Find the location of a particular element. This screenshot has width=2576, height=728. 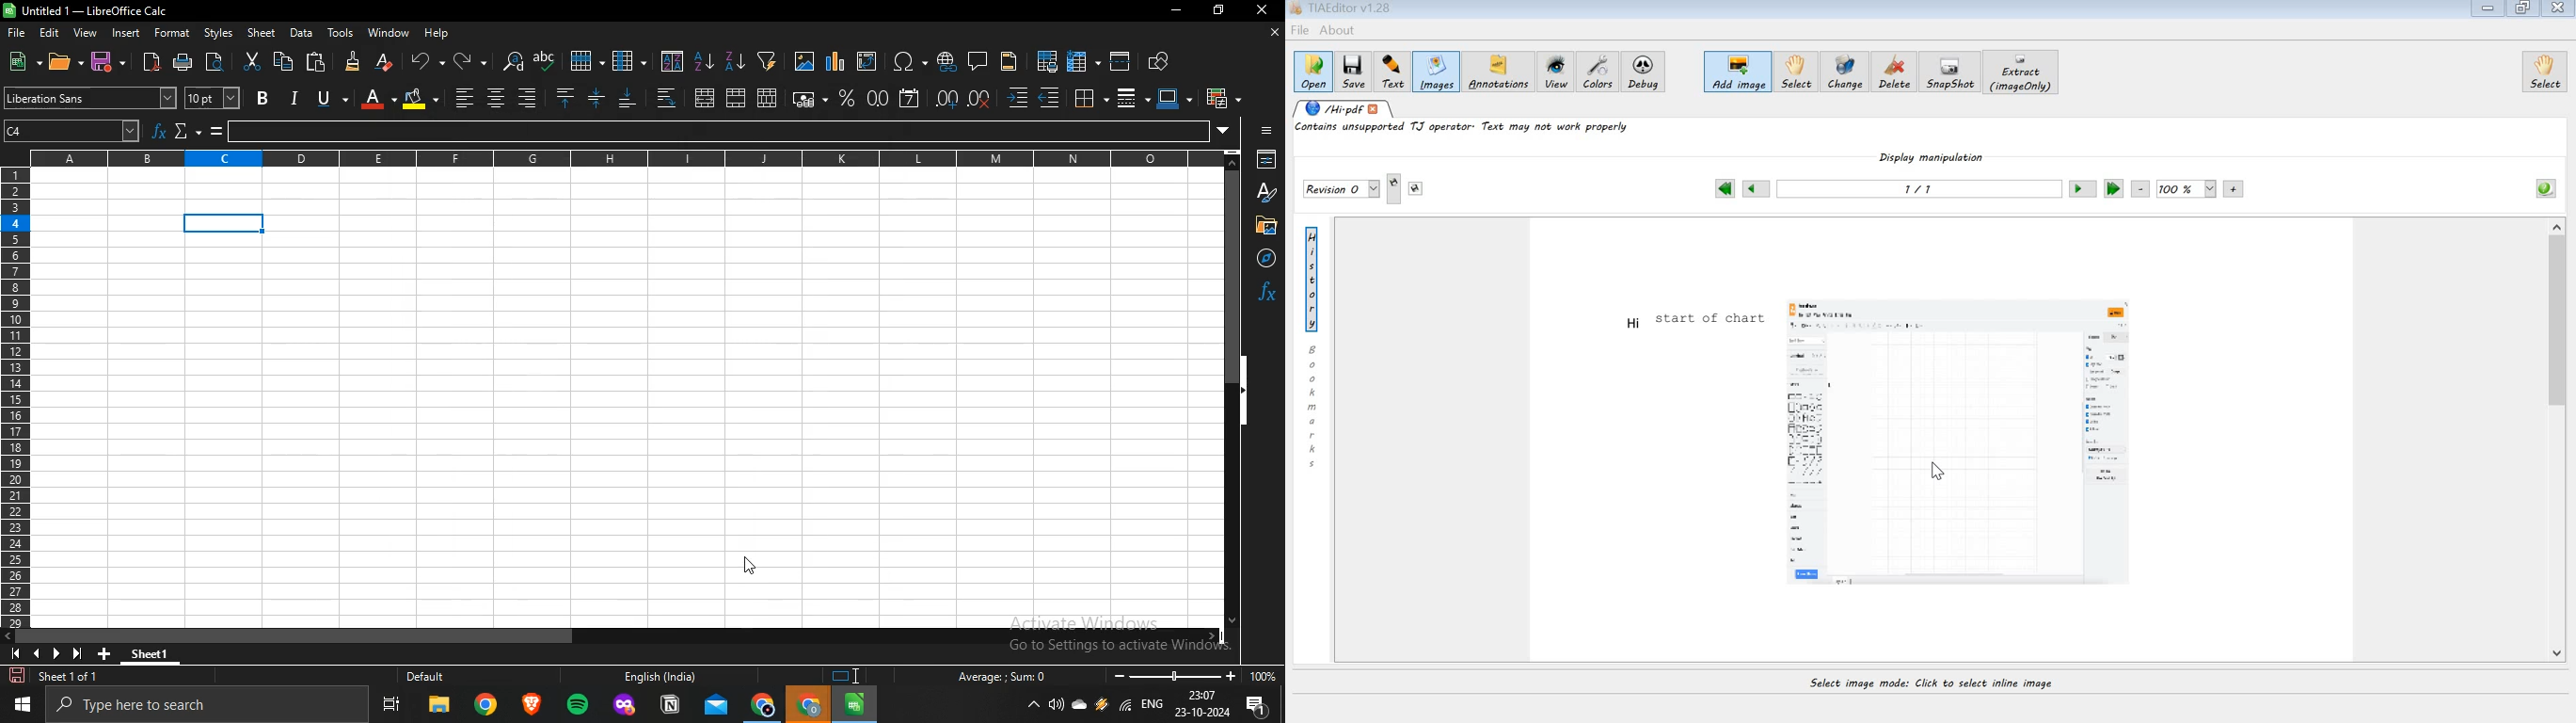

paste is located at coordinates (317, 60).